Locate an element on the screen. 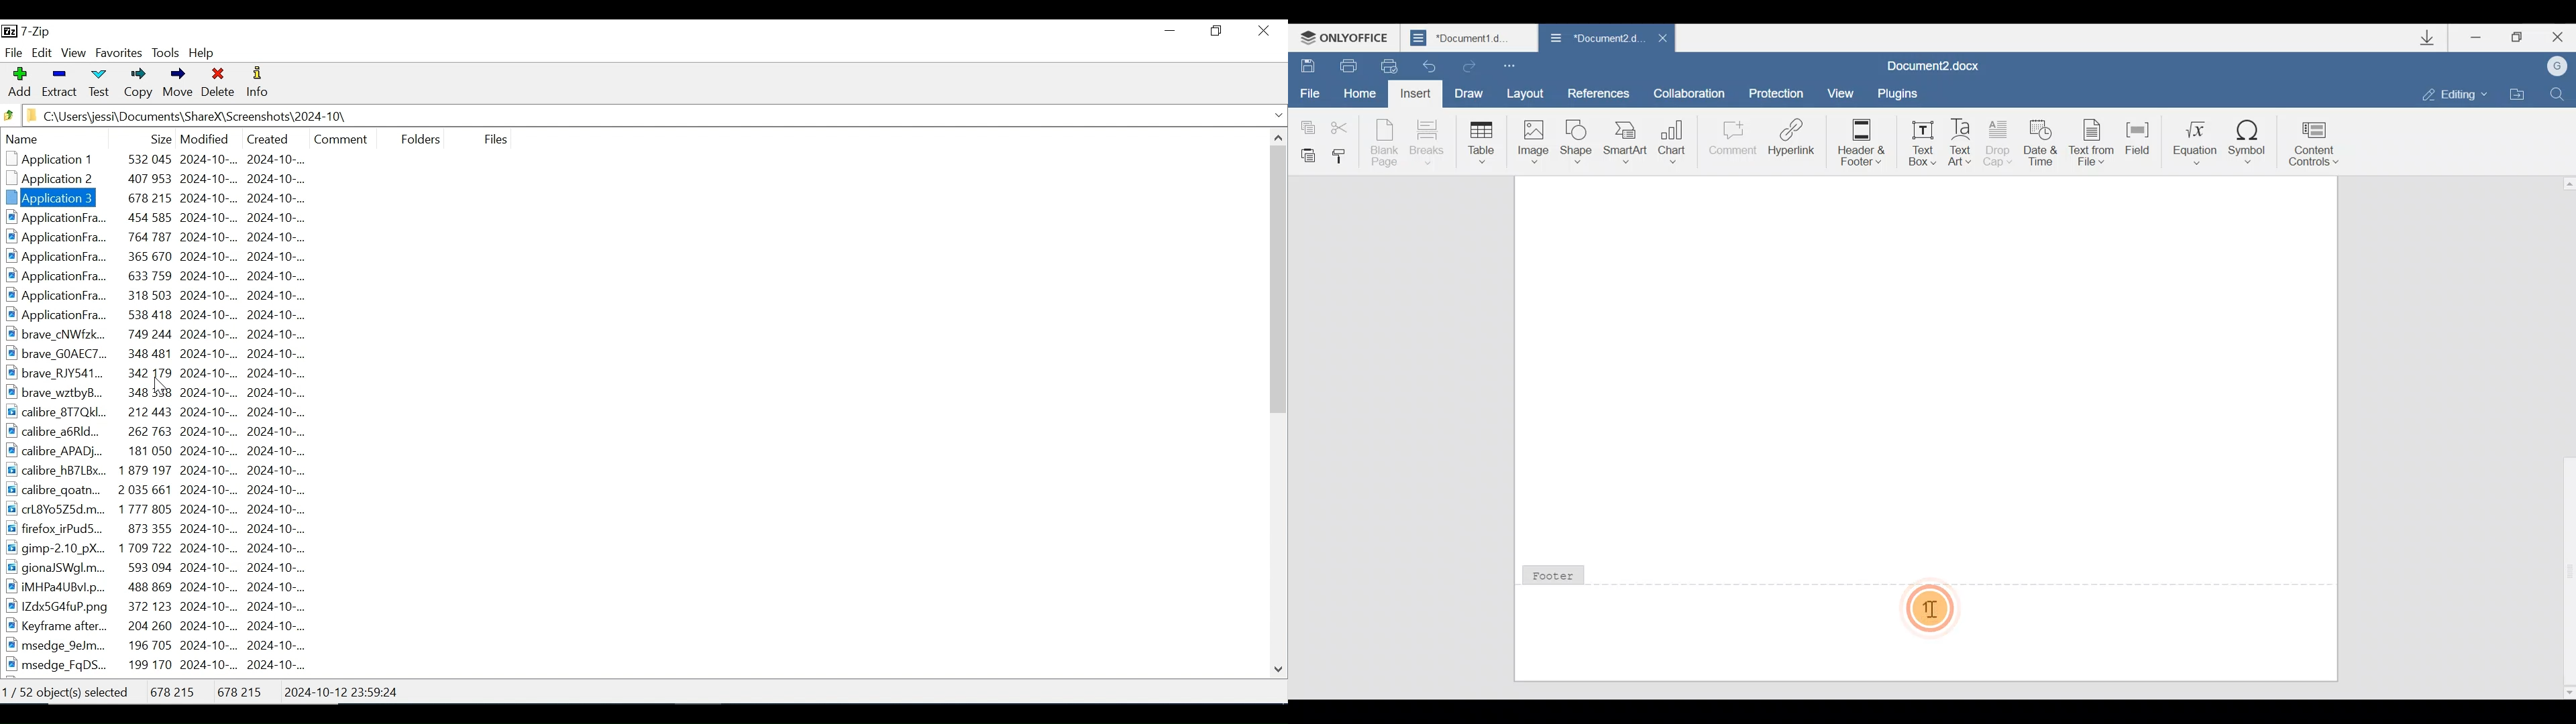 This screenshot has height=728, width=2576.  calibre_8T7QKI... 212443 2024-10-... 2024-10-... is located at coordinates (168, 412).